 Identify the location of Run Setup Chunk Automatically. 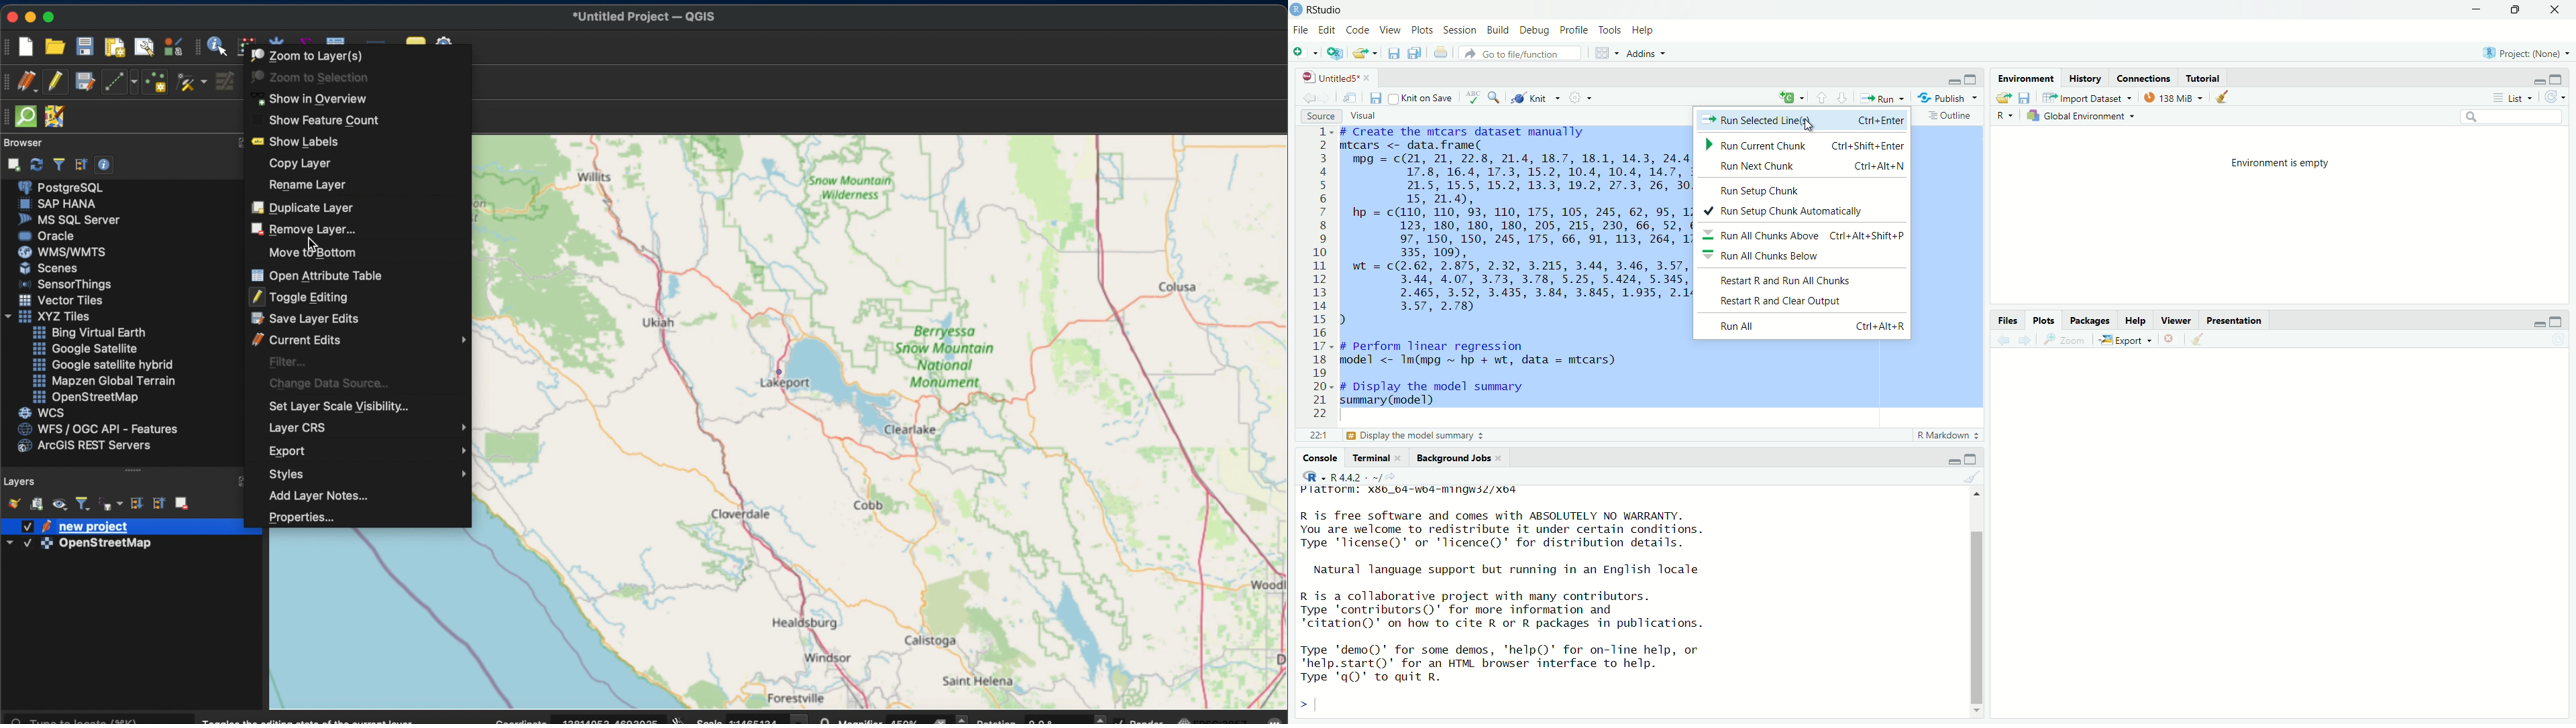
(1778, 212).